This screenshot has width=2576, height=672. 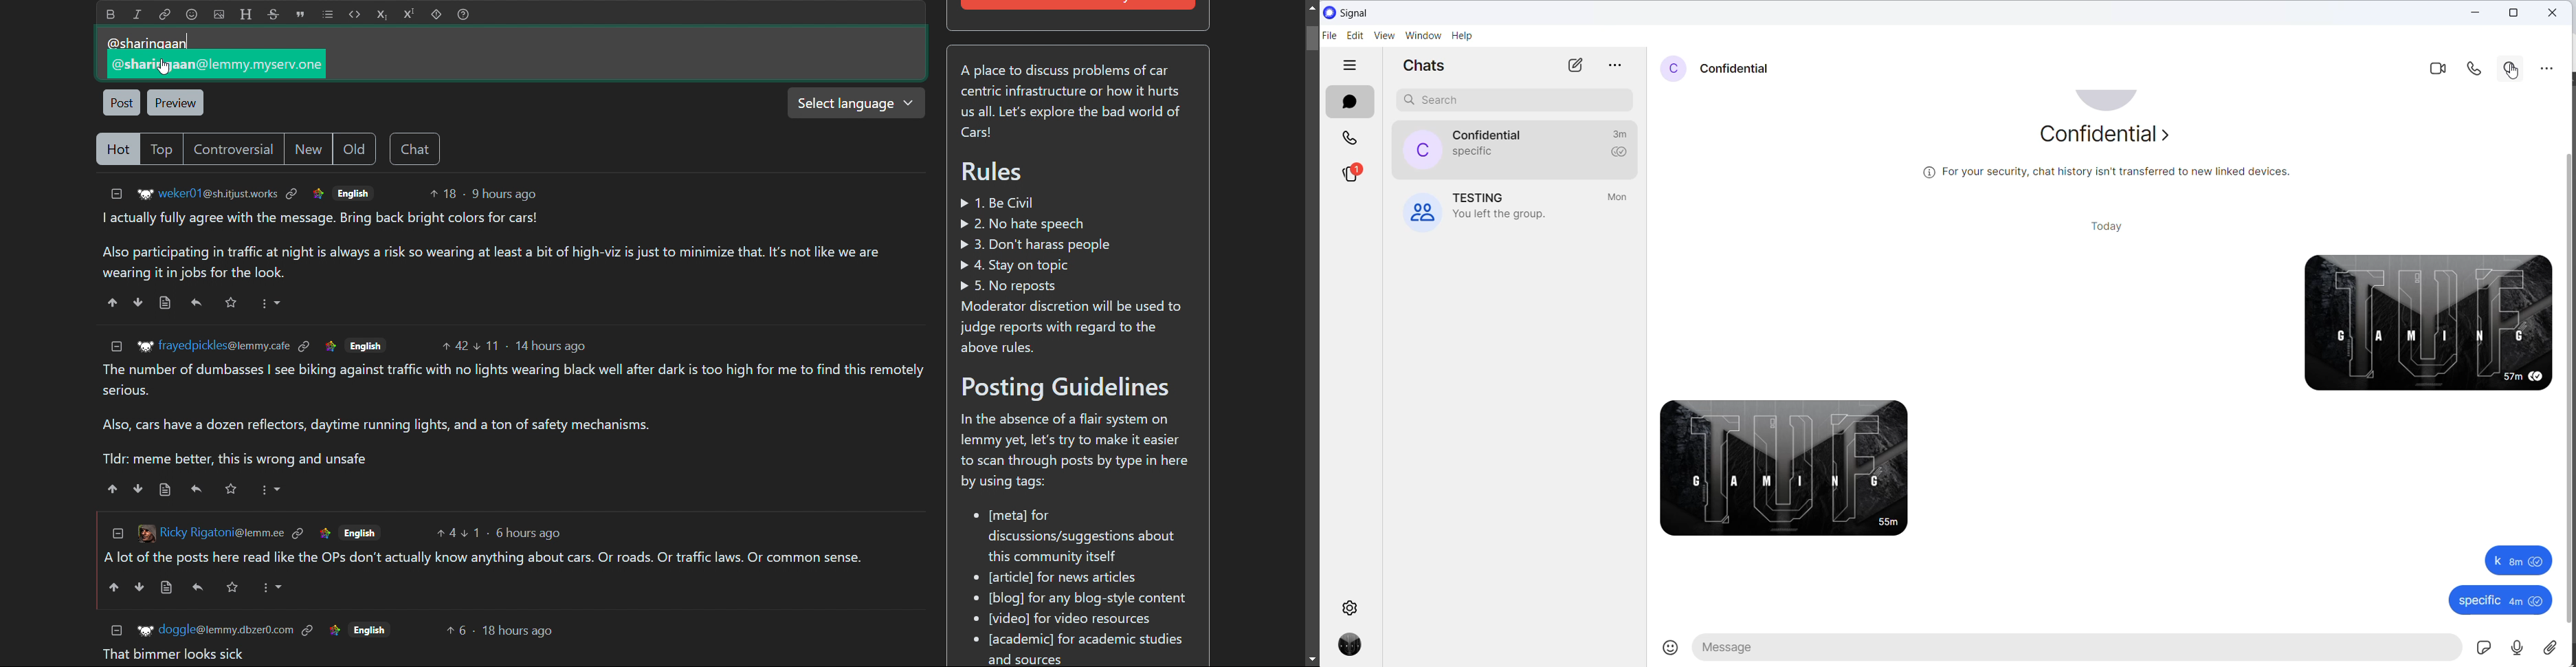 I want to click on @sharinaaan, so click(x=146, y=42).